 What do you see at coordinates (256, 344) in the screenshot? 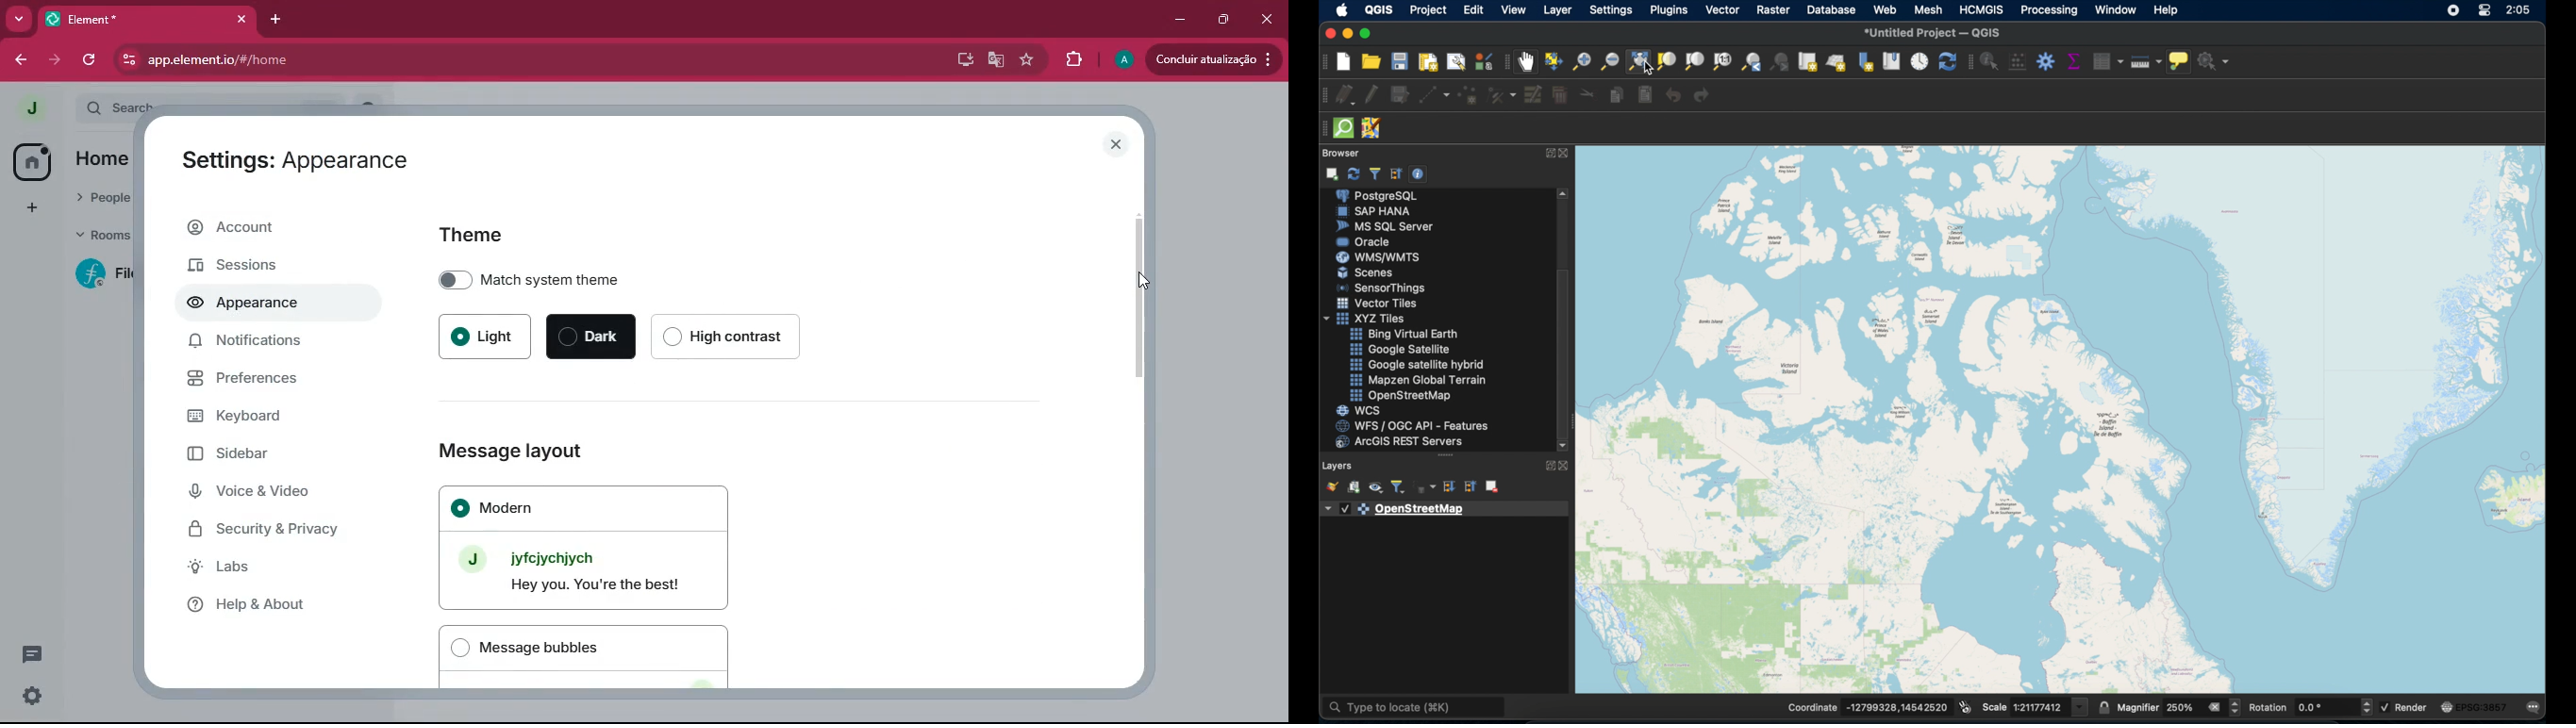
I see `notifications` at bounding box center [256, 344].